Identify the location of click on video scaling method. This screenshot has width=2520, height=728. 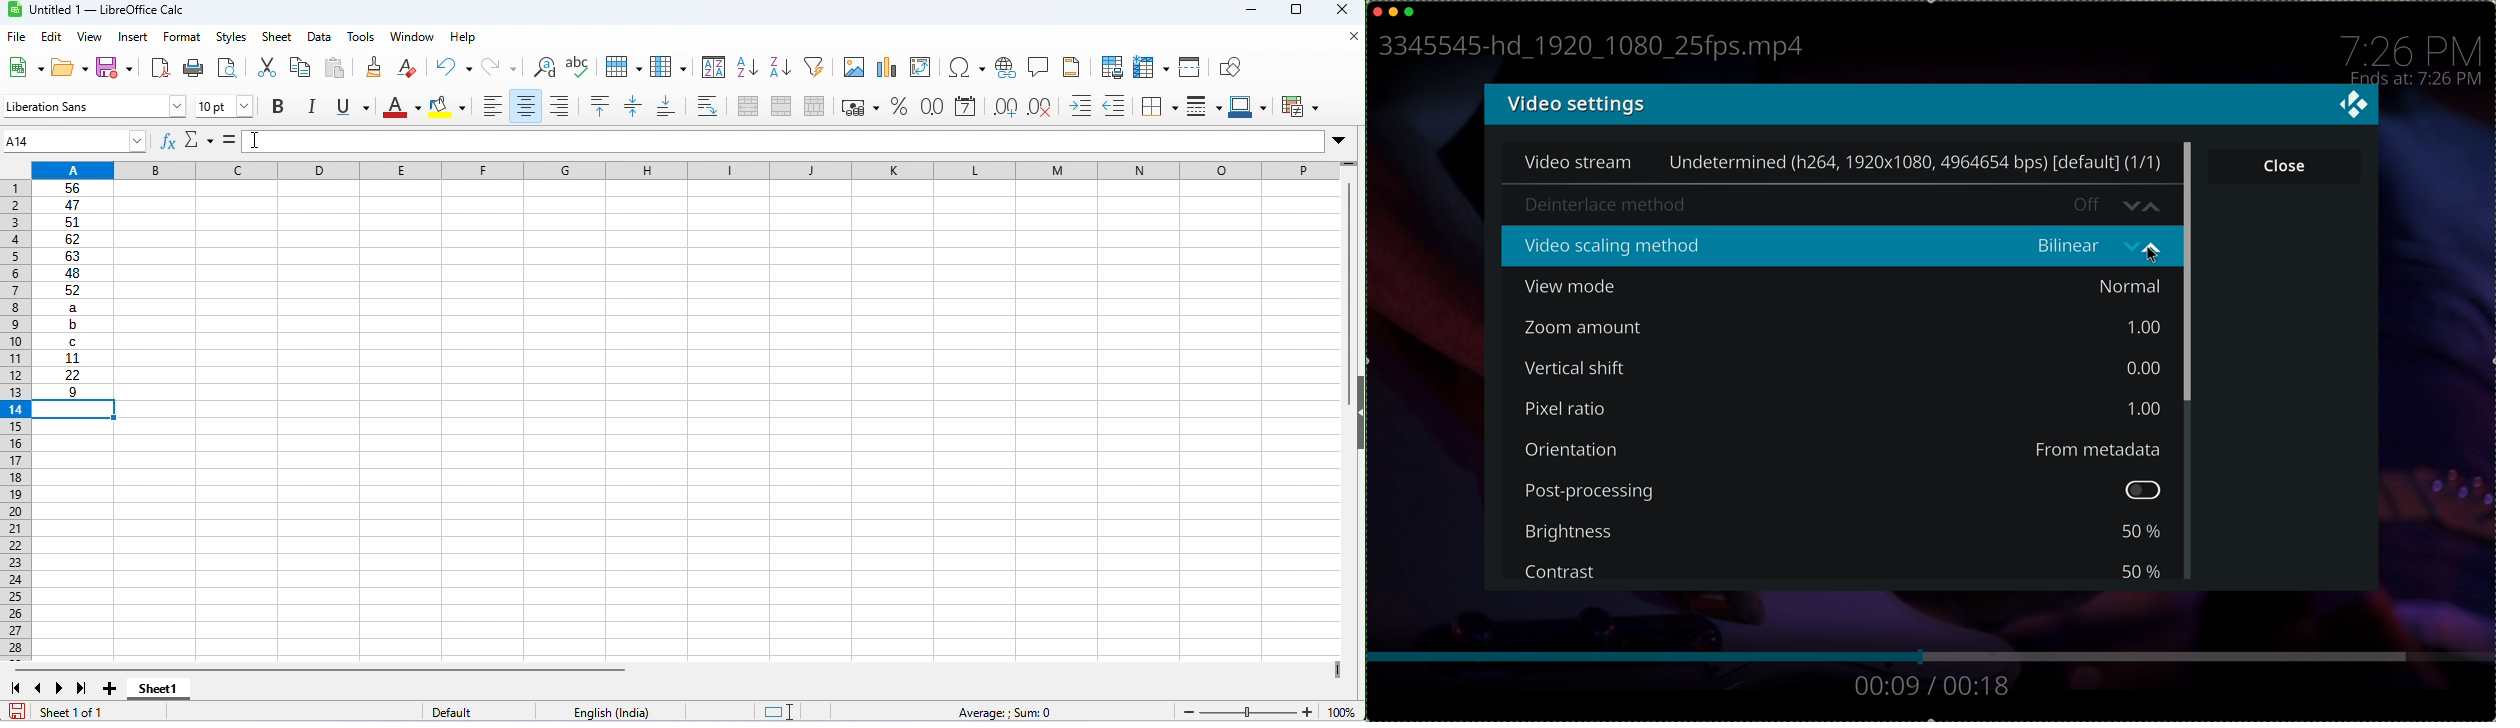
(1842, 247).